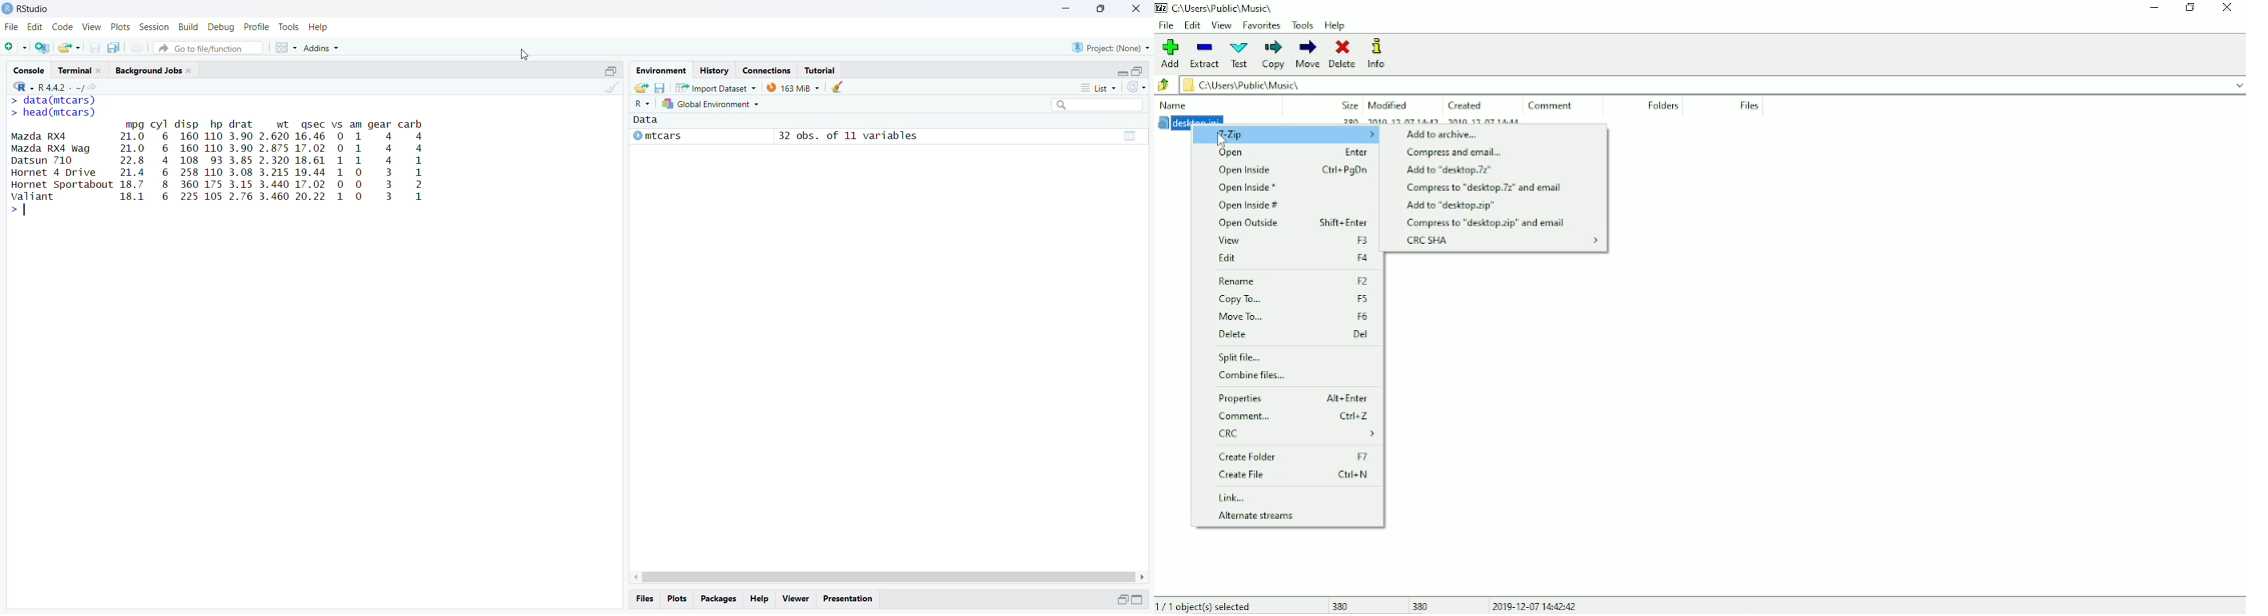 This screenshot has width=2268, height=616. I want to click on plots, so click(122, 27).